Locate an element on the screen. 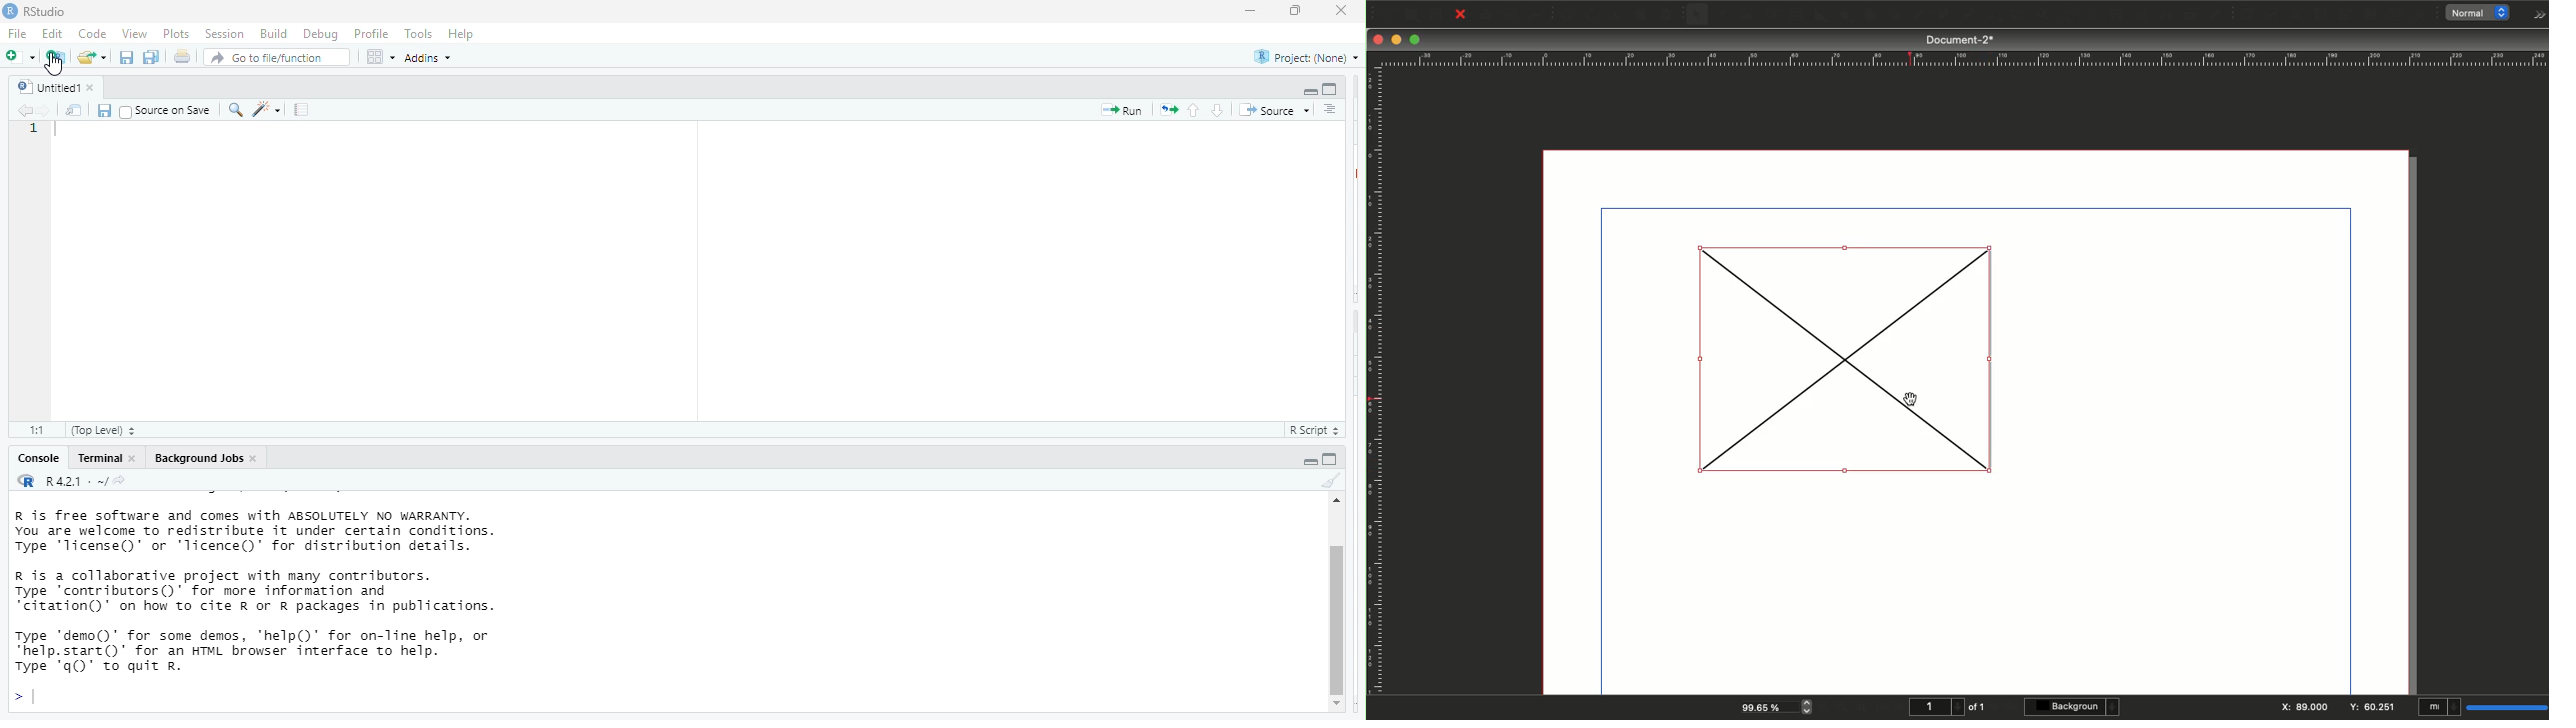 This screenshot has width=2576, height=728. maximize is located at coordinates (1292, 12).